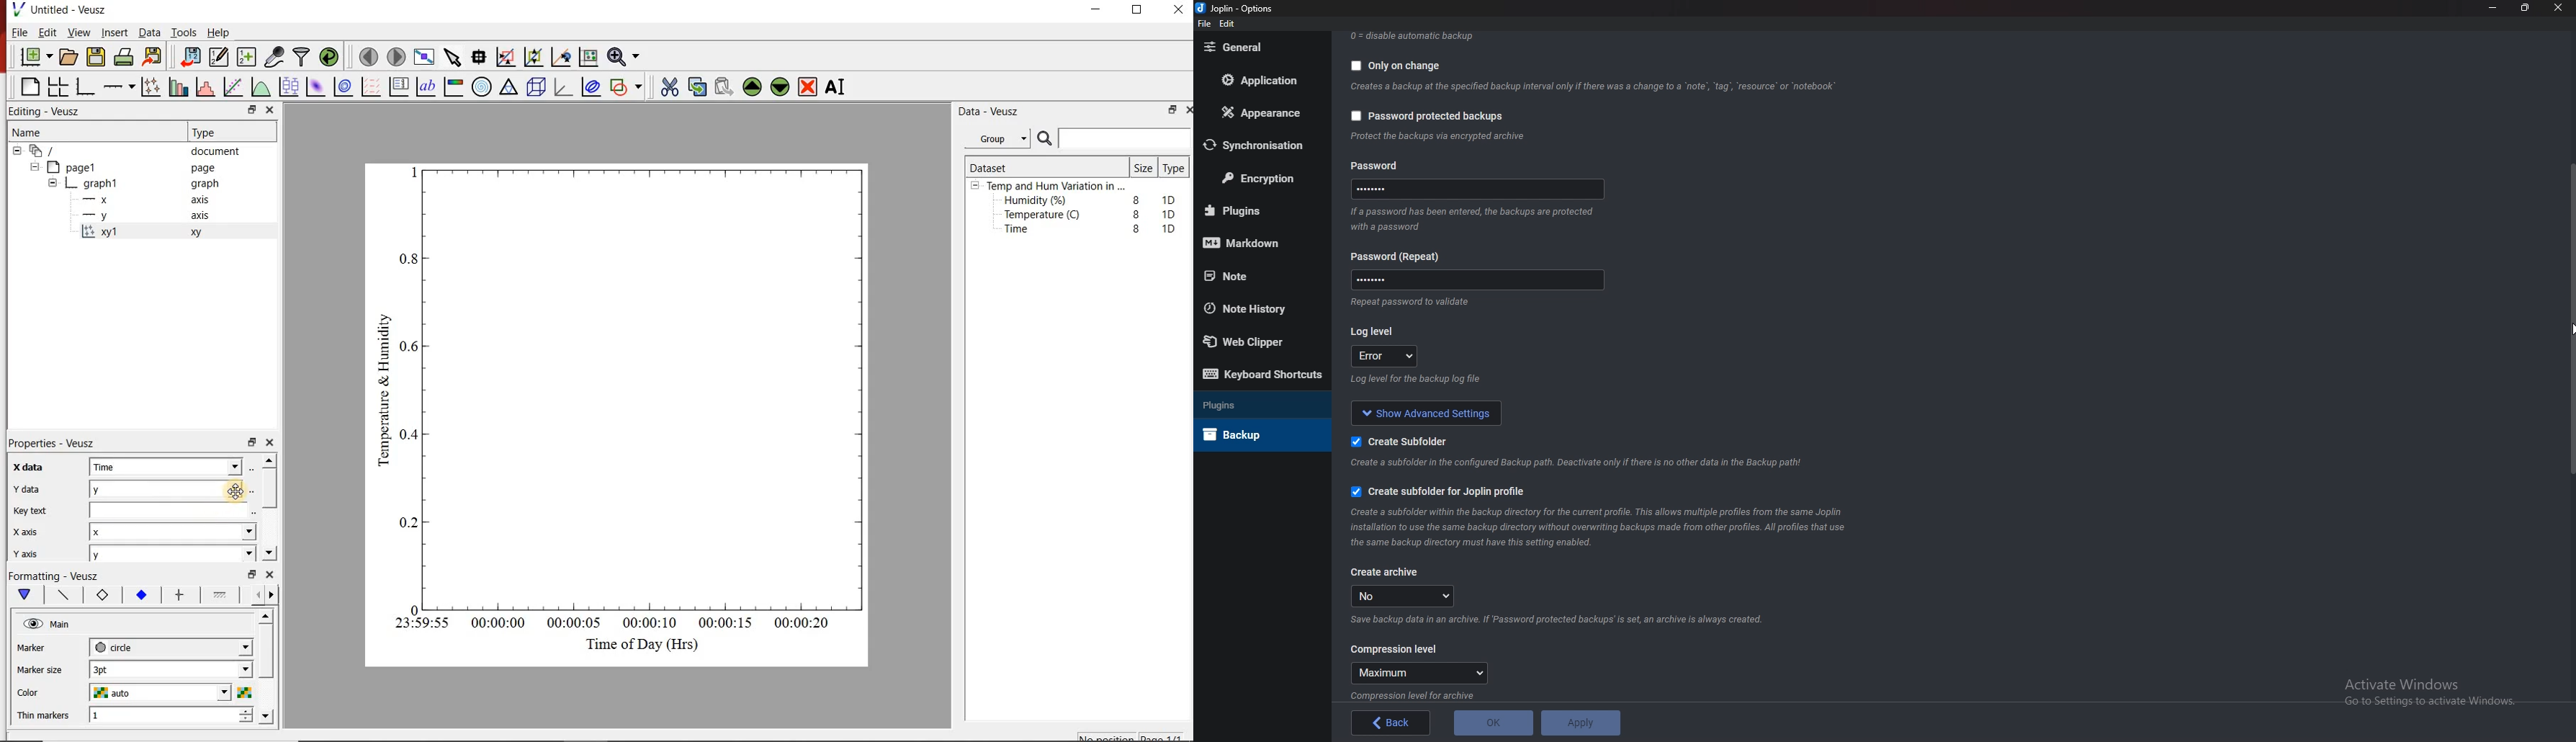  I want to click on password protected backups, so click(1428, 119).